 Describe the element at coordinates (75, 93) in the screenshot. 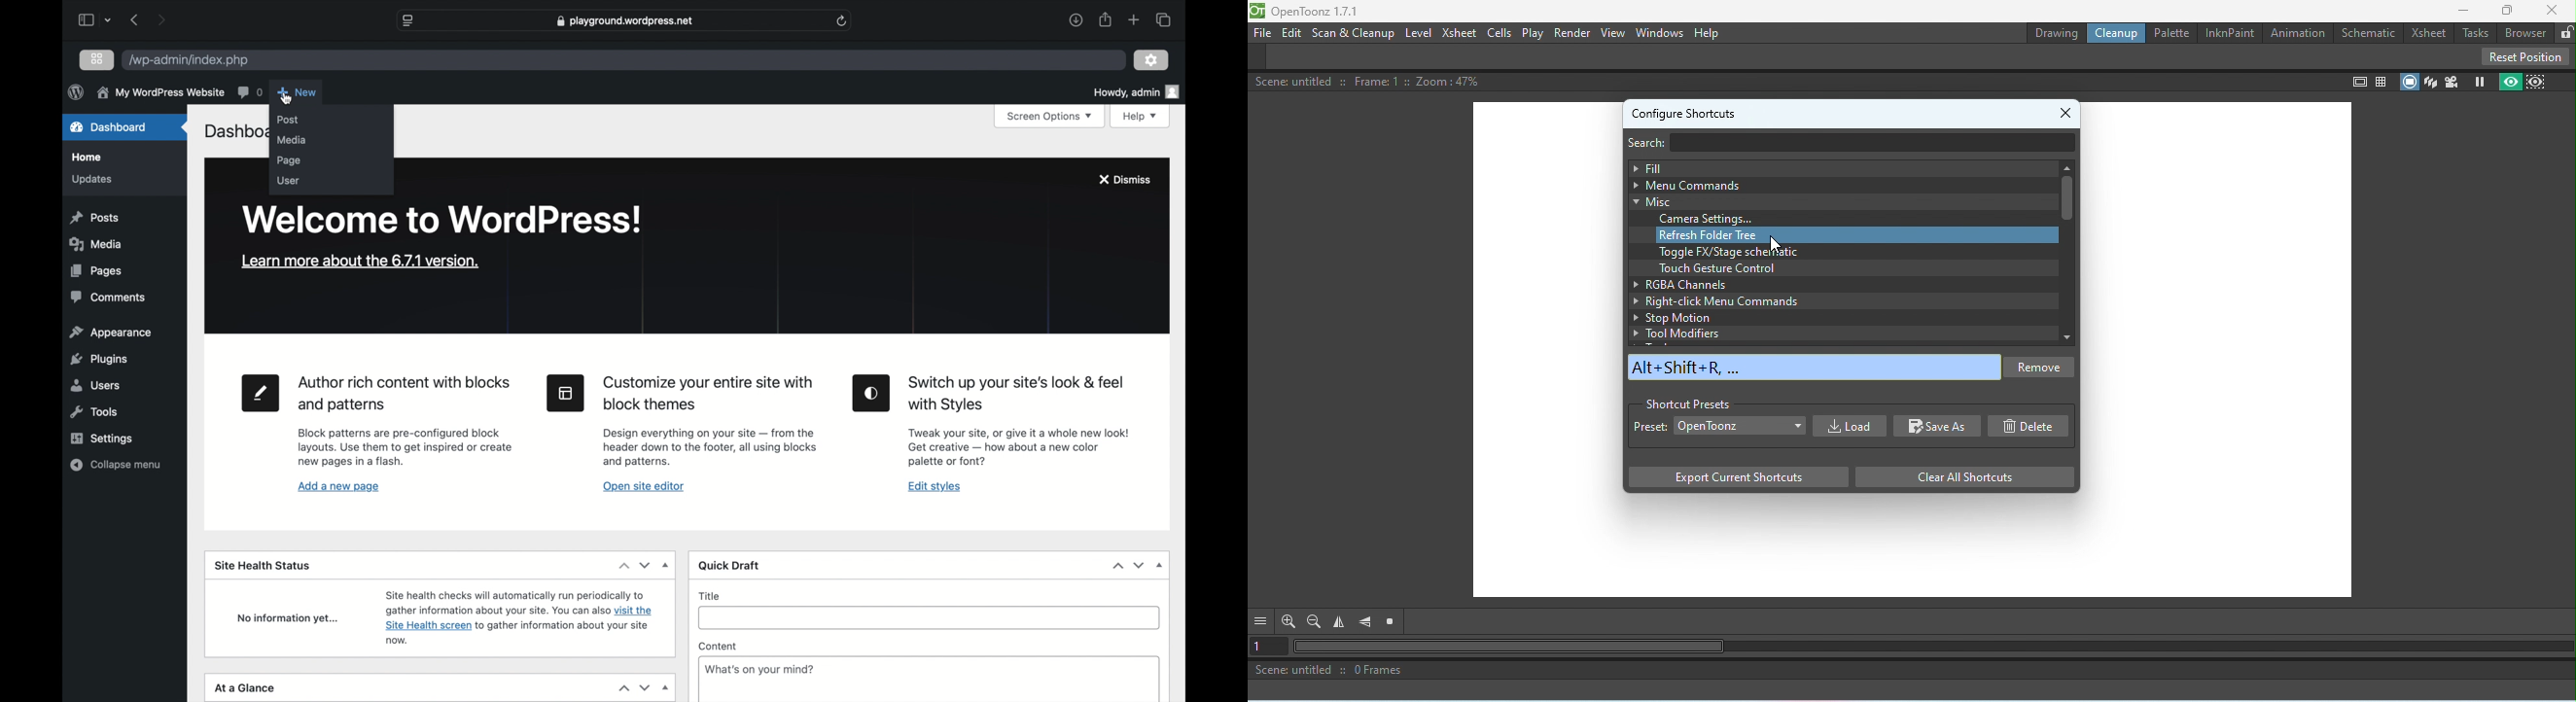

I see `wordpress` at that location.